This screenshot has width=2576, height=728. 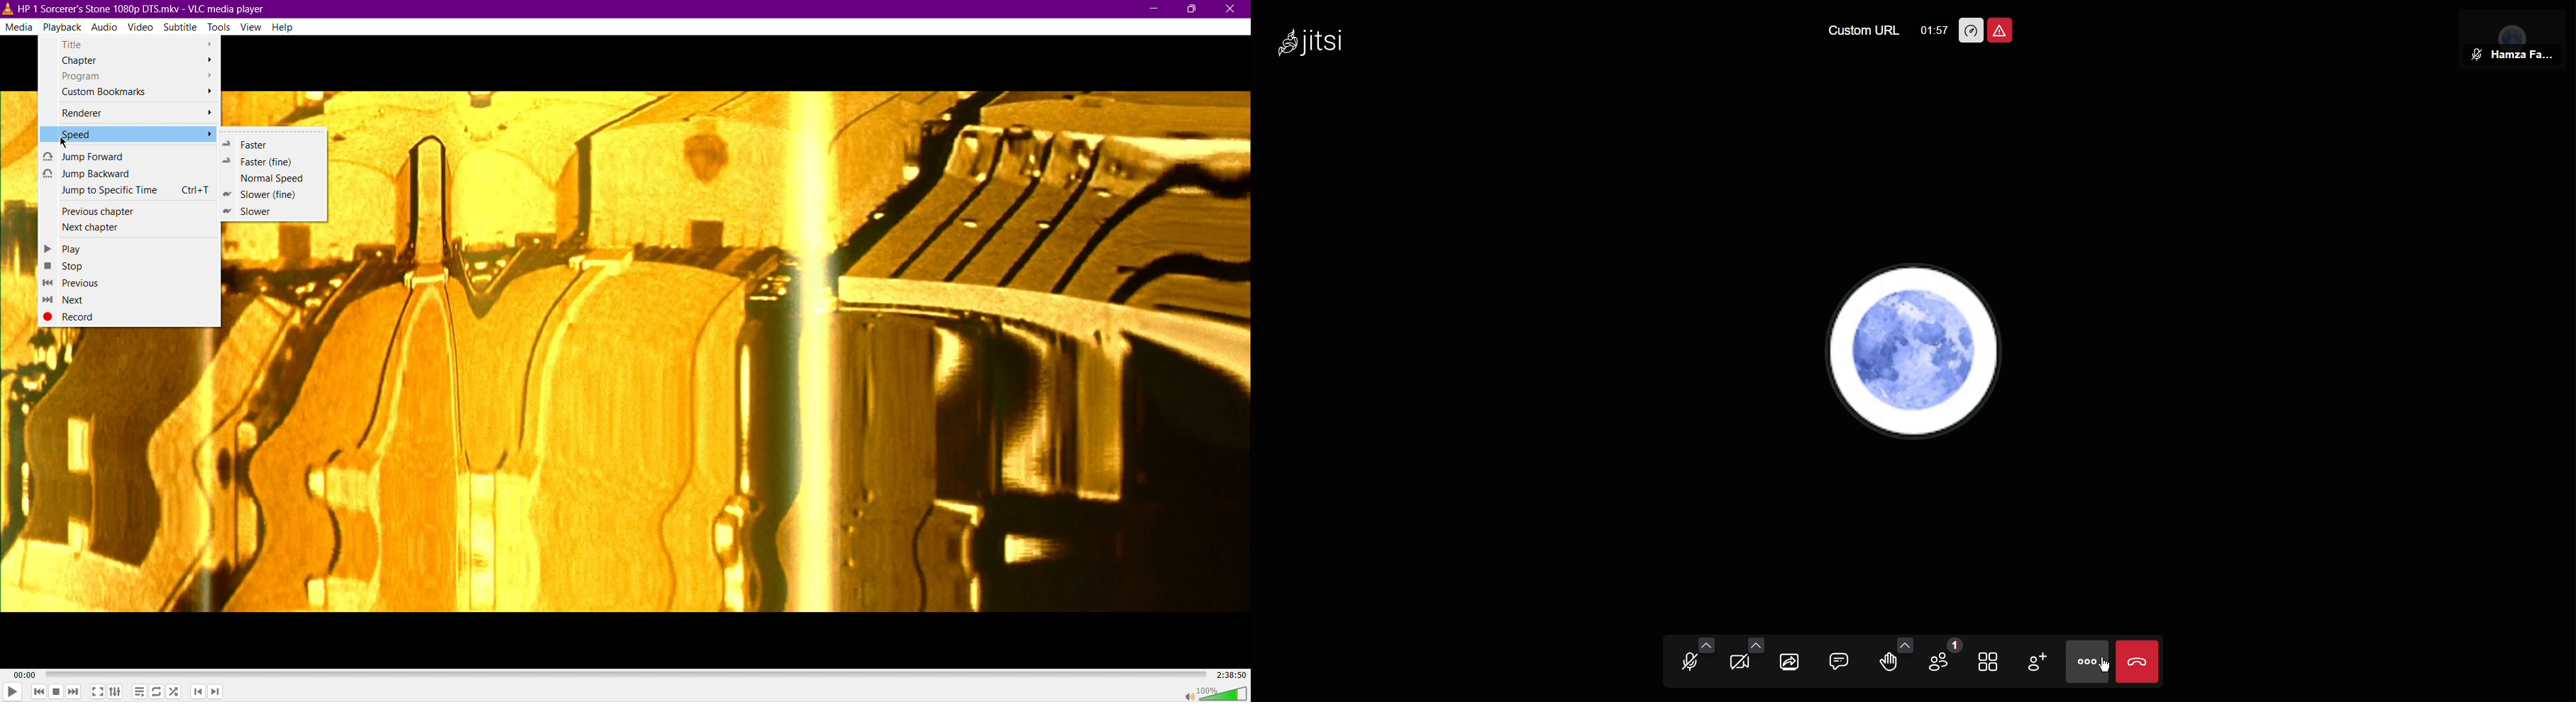 What do you see at coordinates (2106, 667) in the screenshot?
I see `cursor` at bounding box center [2106, 667].